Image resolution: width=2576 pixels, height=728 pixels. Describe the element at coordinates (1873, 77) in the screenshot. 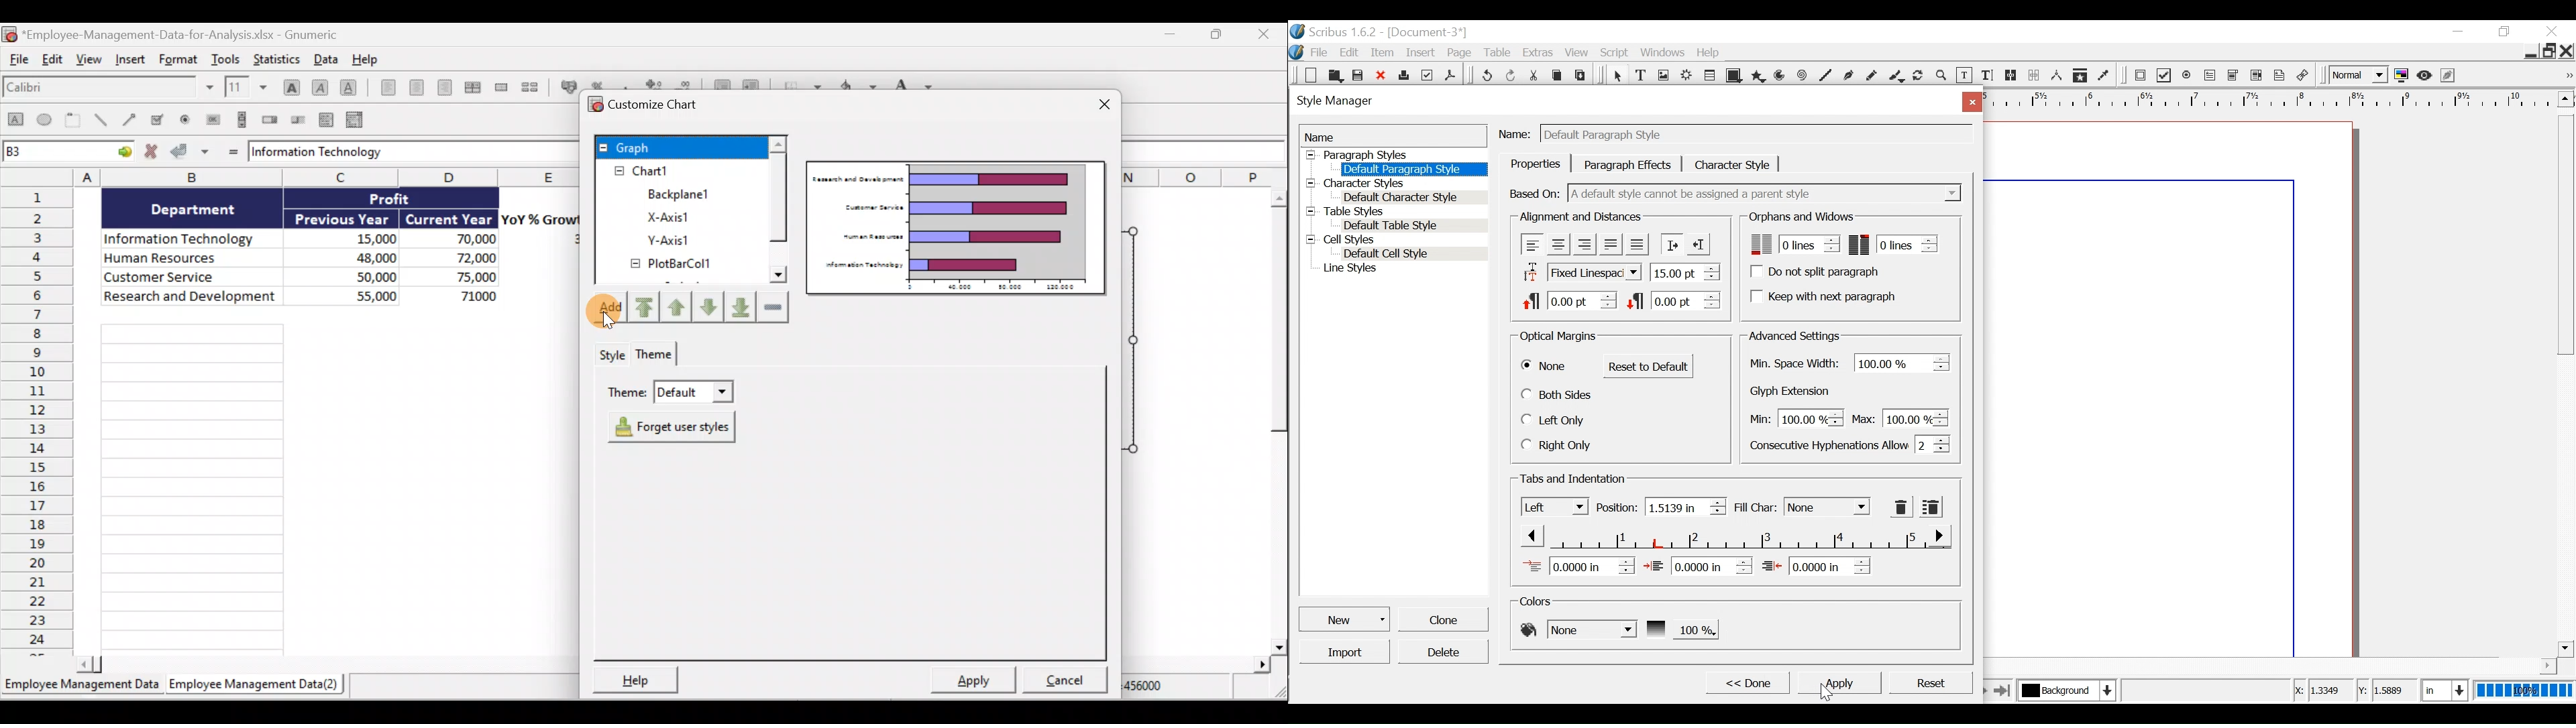

I see `Freehand line` at that location.